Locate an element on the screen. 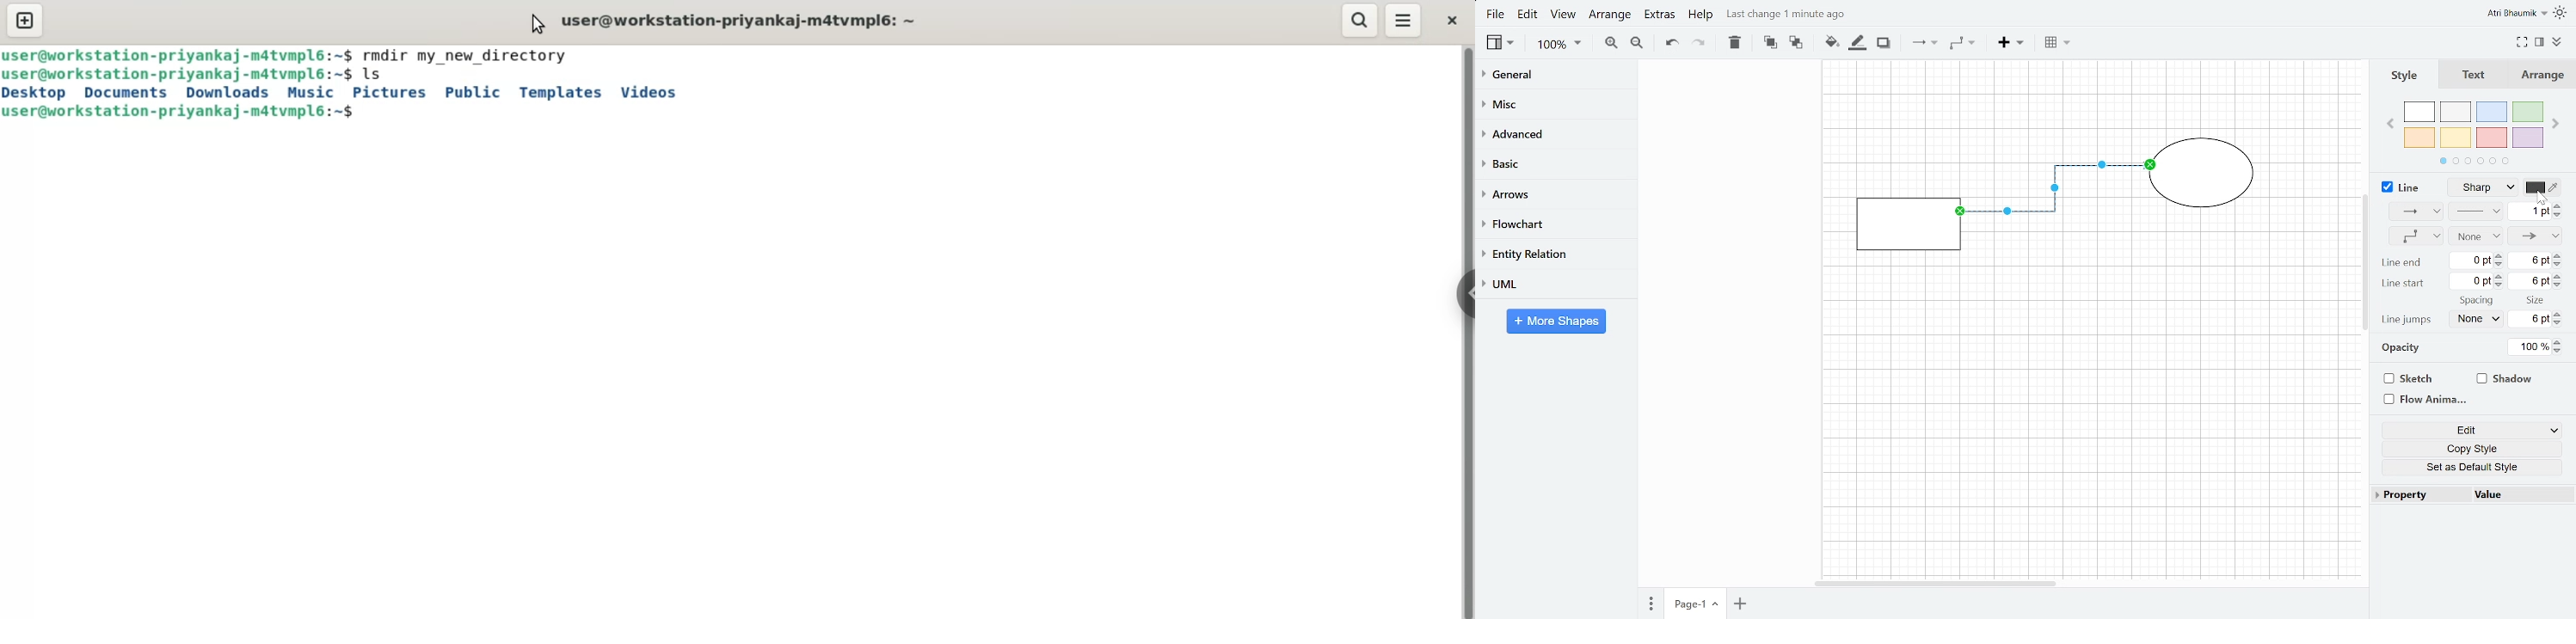 Image resolution: width=2576 pixels, height=644 pixels. Yable is located at coordinates (2056, 44).